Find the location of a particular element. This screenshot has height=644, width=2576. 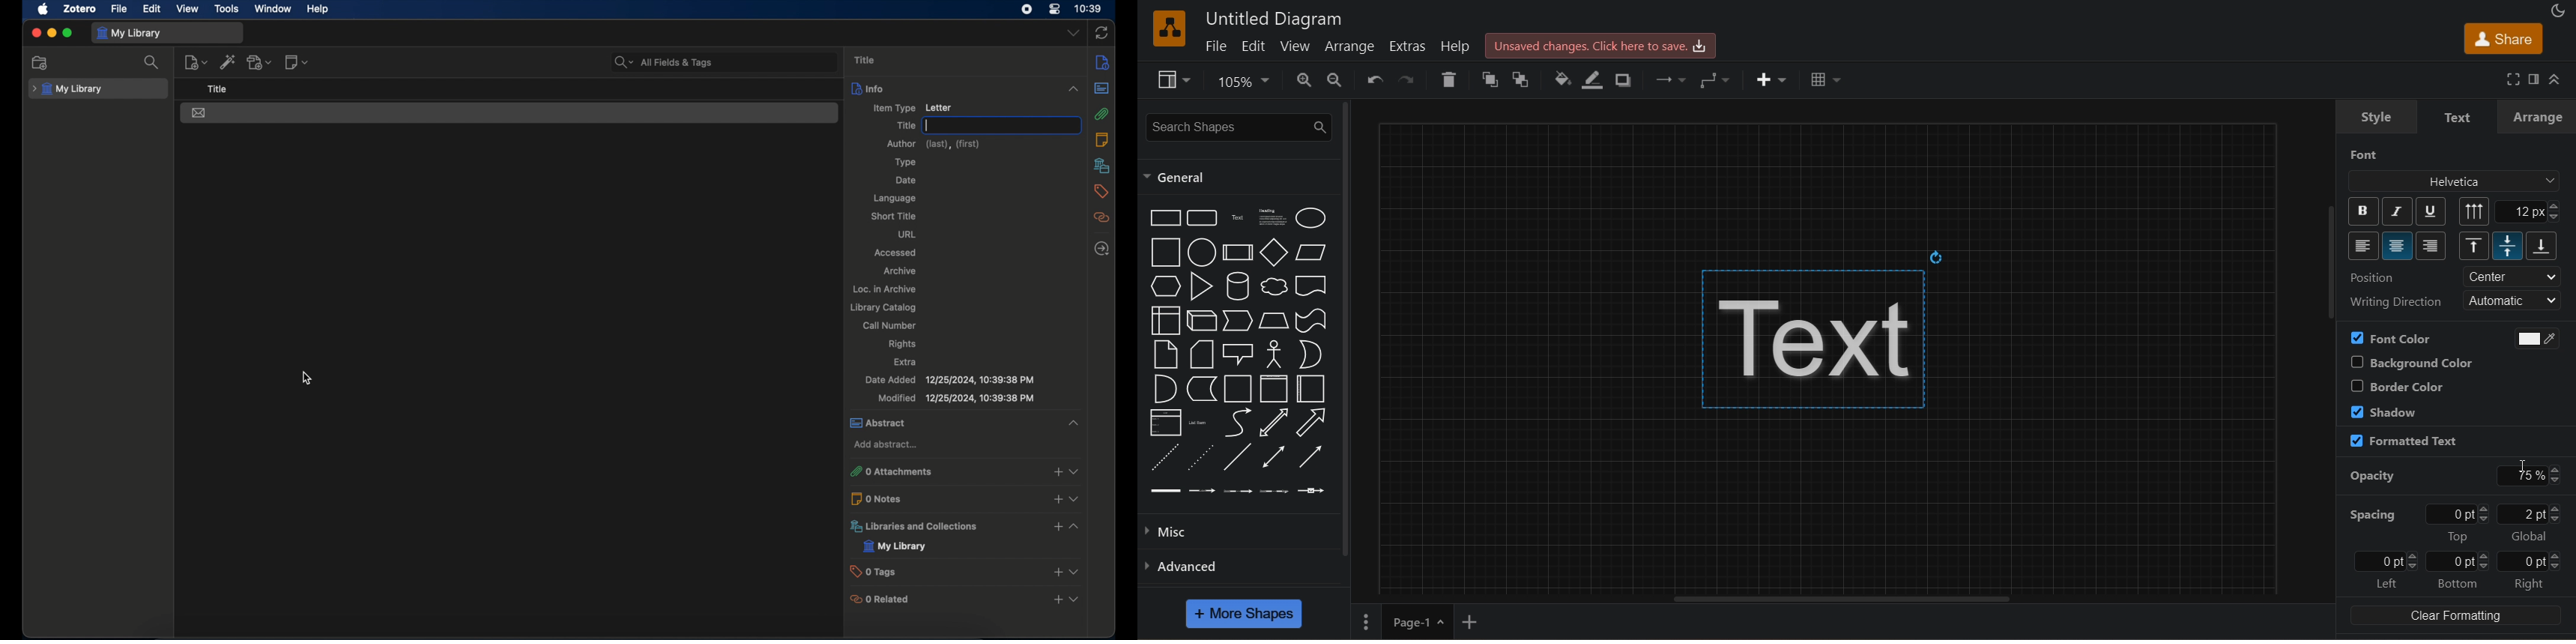

shadow is located at coordinates (2384, 411).